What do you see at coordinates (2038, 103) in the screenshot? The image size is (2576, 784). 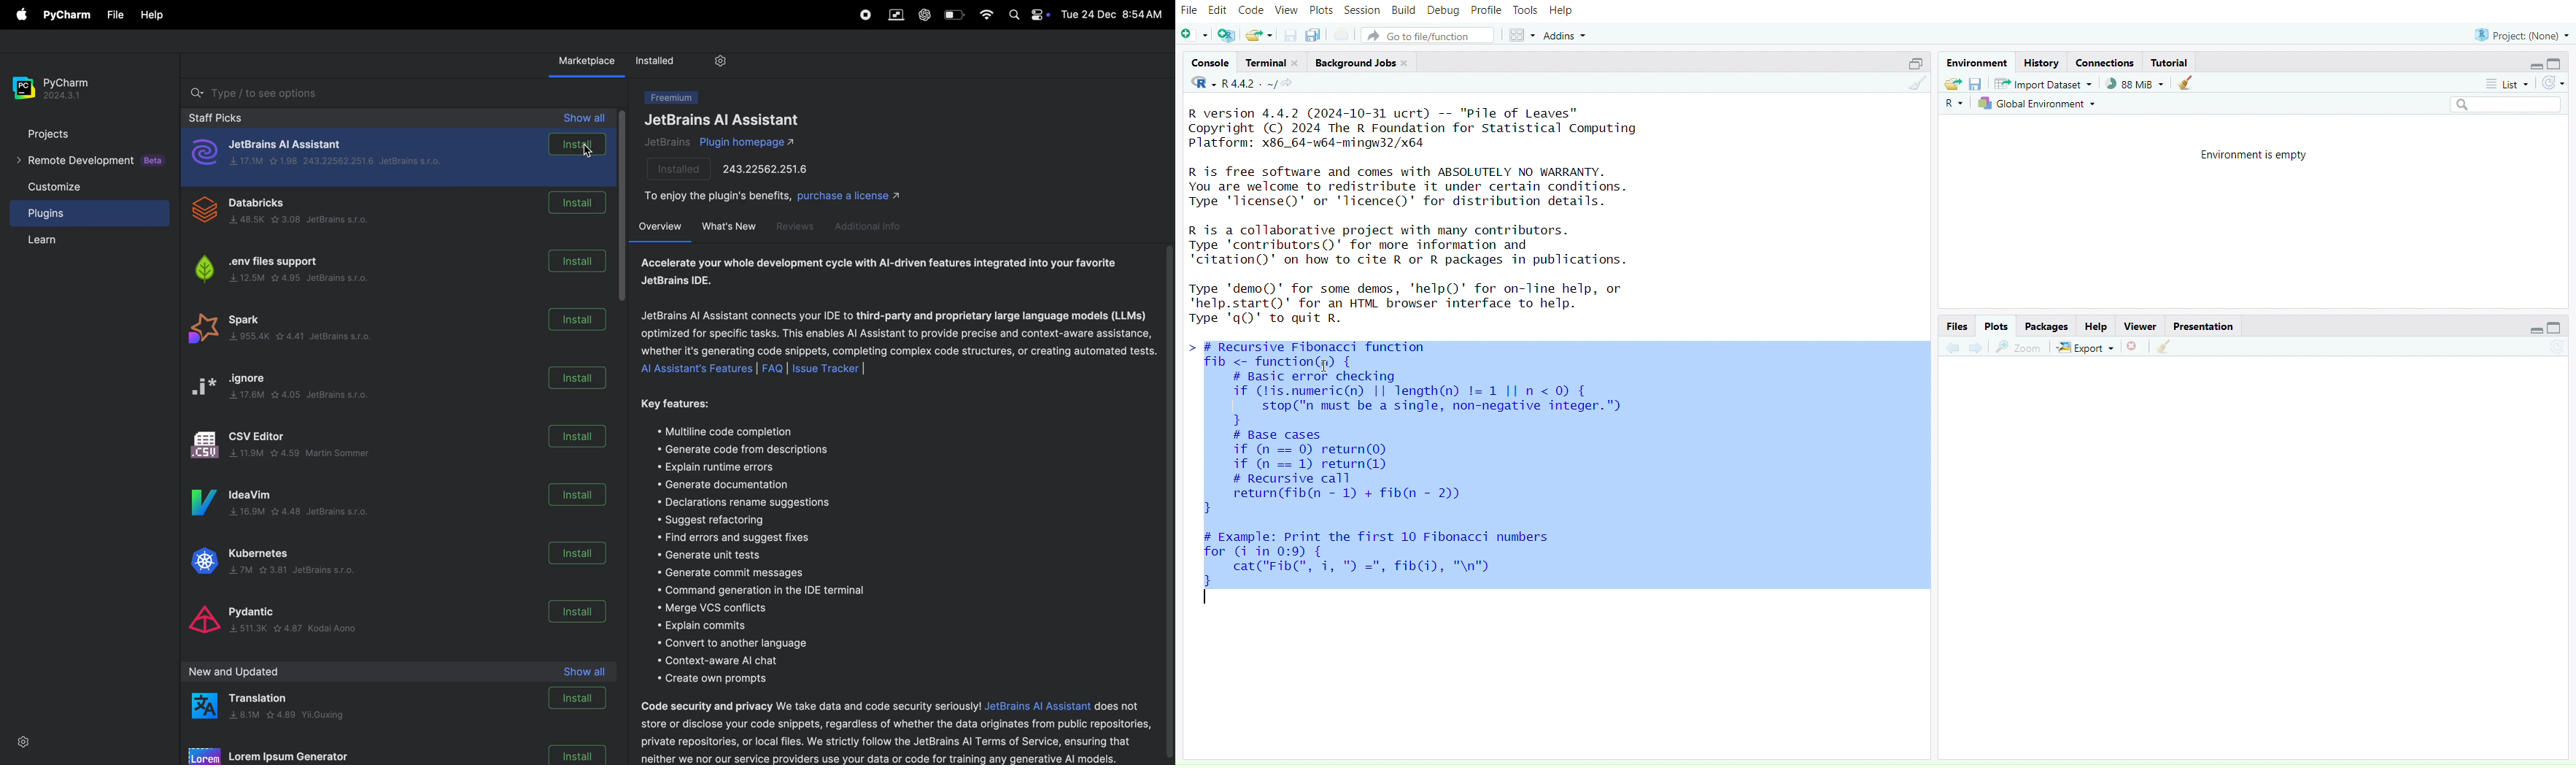 I see `global environment` at bounding box center [2038, 103].